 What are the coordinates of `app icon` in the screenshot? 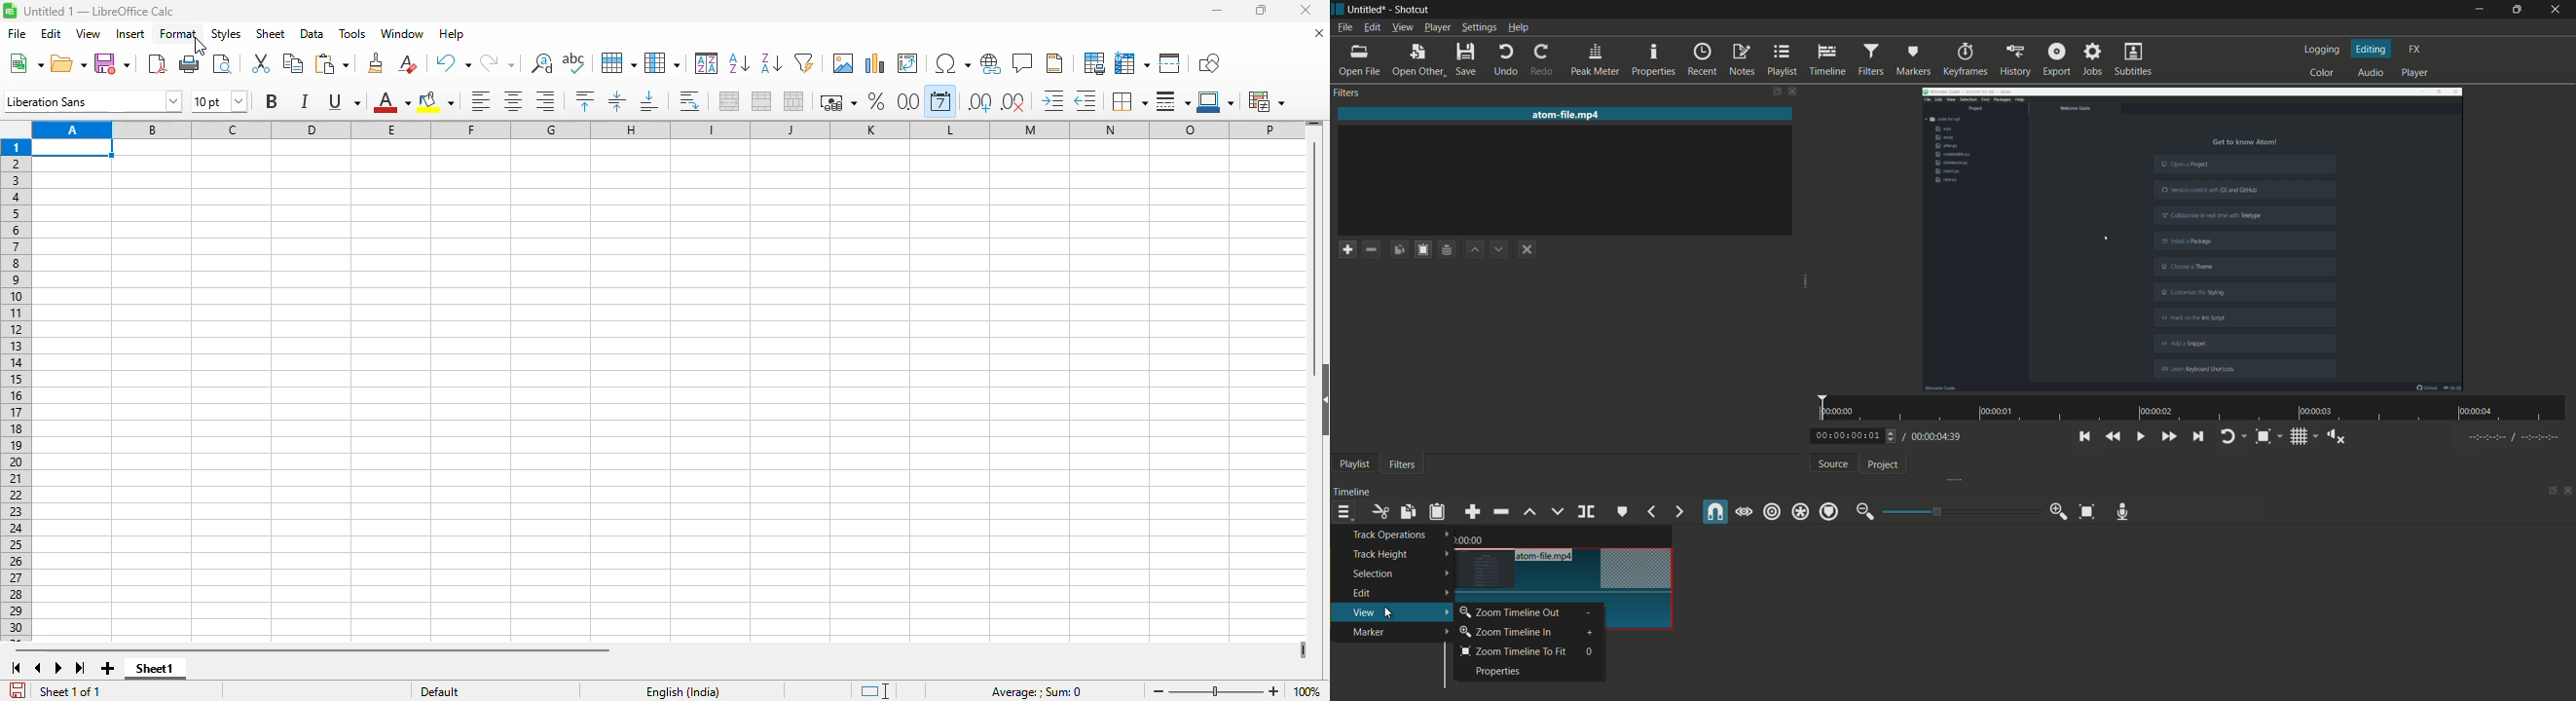 It's located at (1338, 9).